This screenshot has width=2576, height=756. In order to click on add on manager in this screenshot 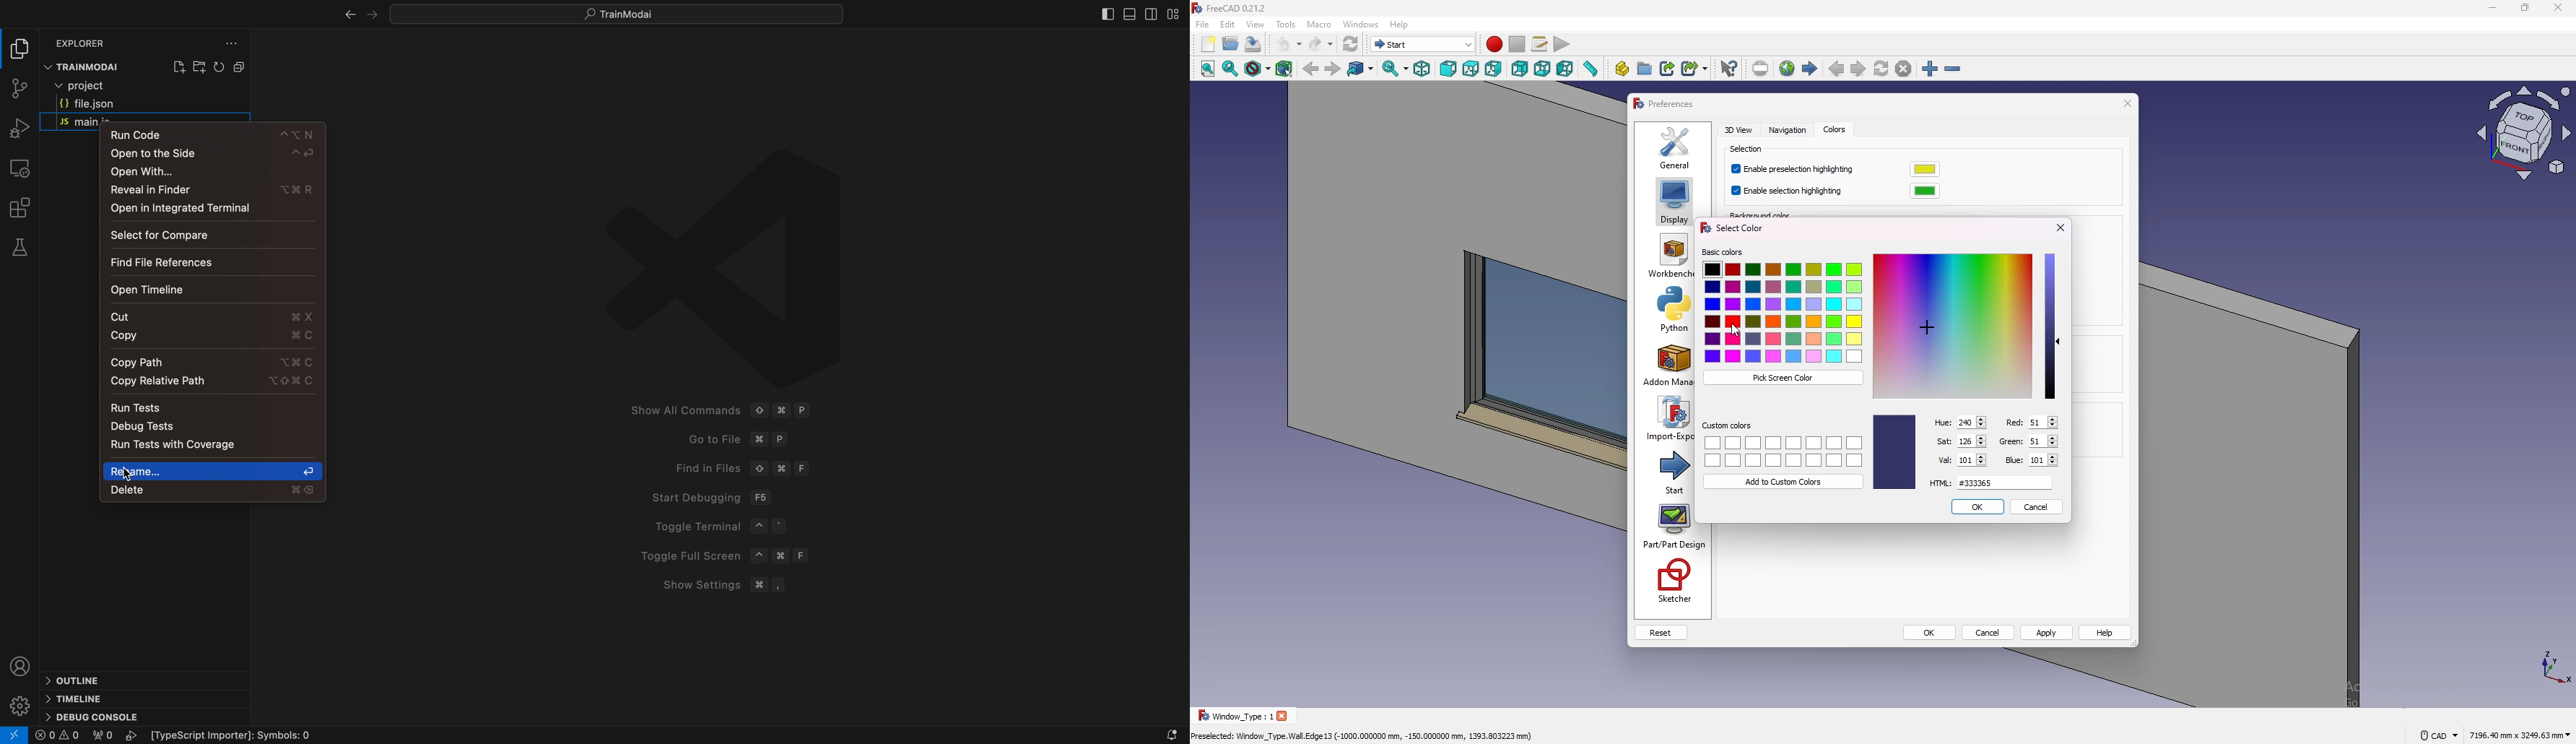, I will do `click(1668, 365)`.